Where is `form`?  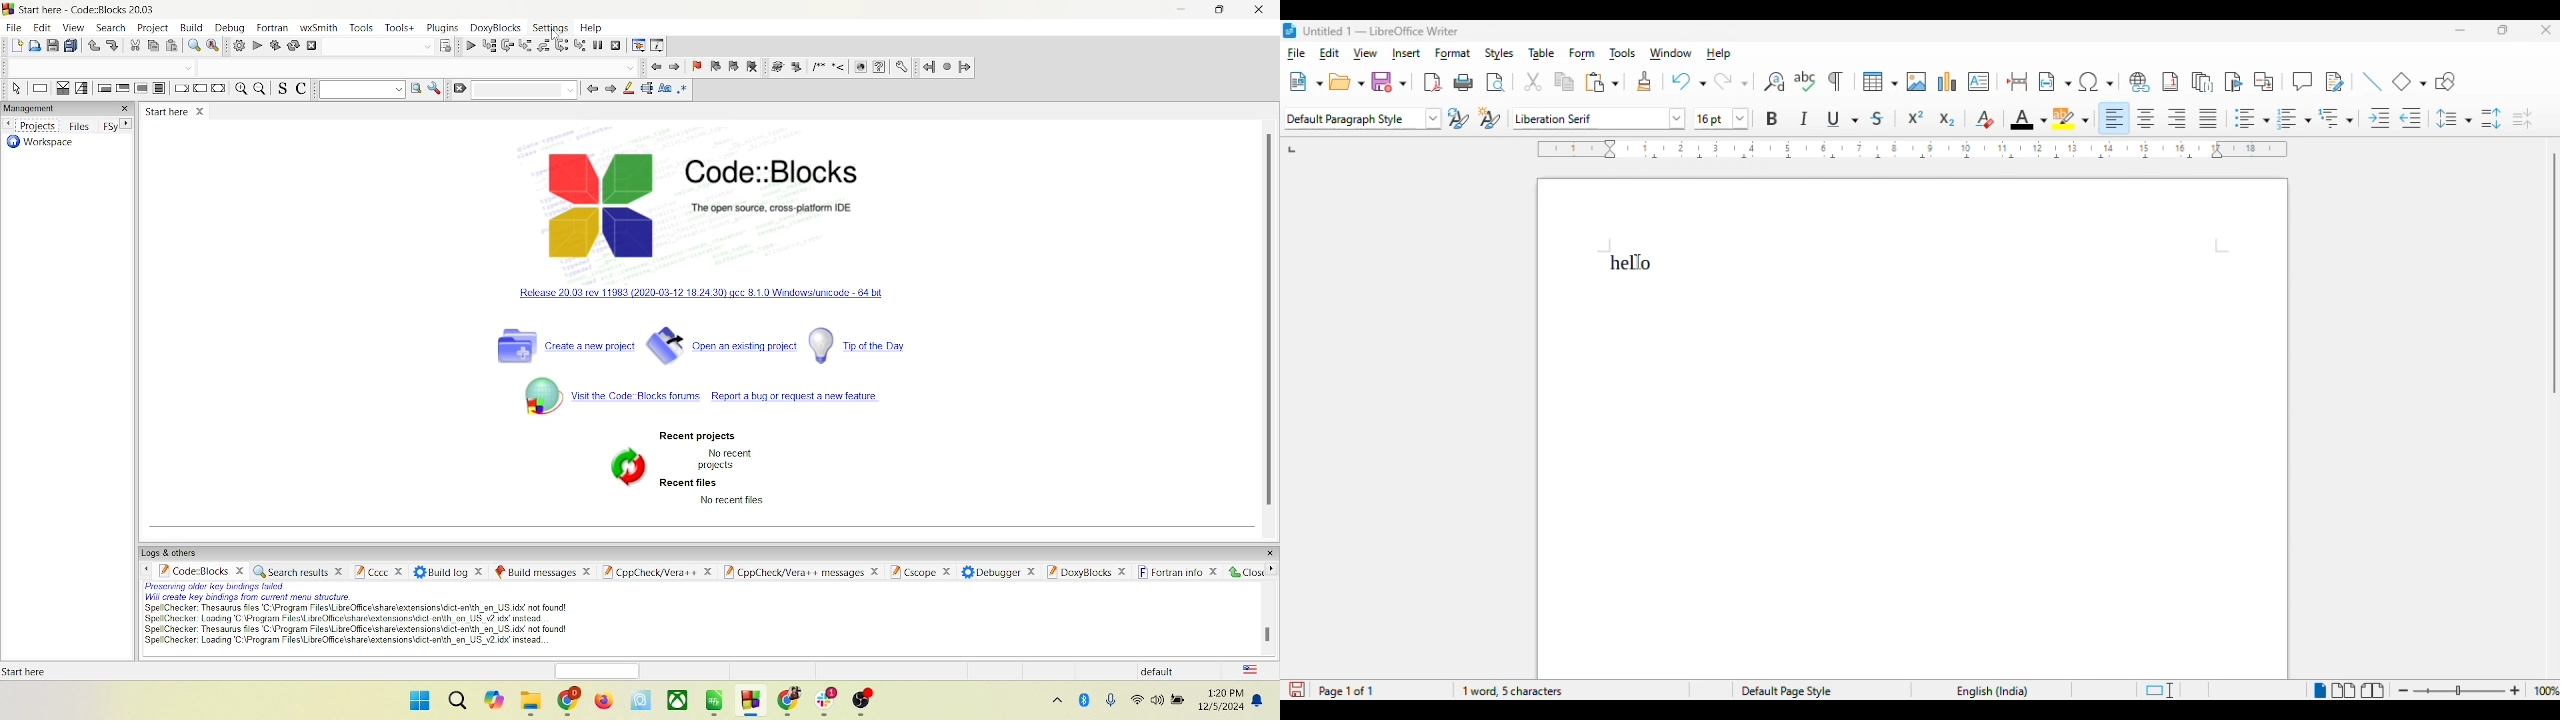 form is located at coordinates (1582, 54).